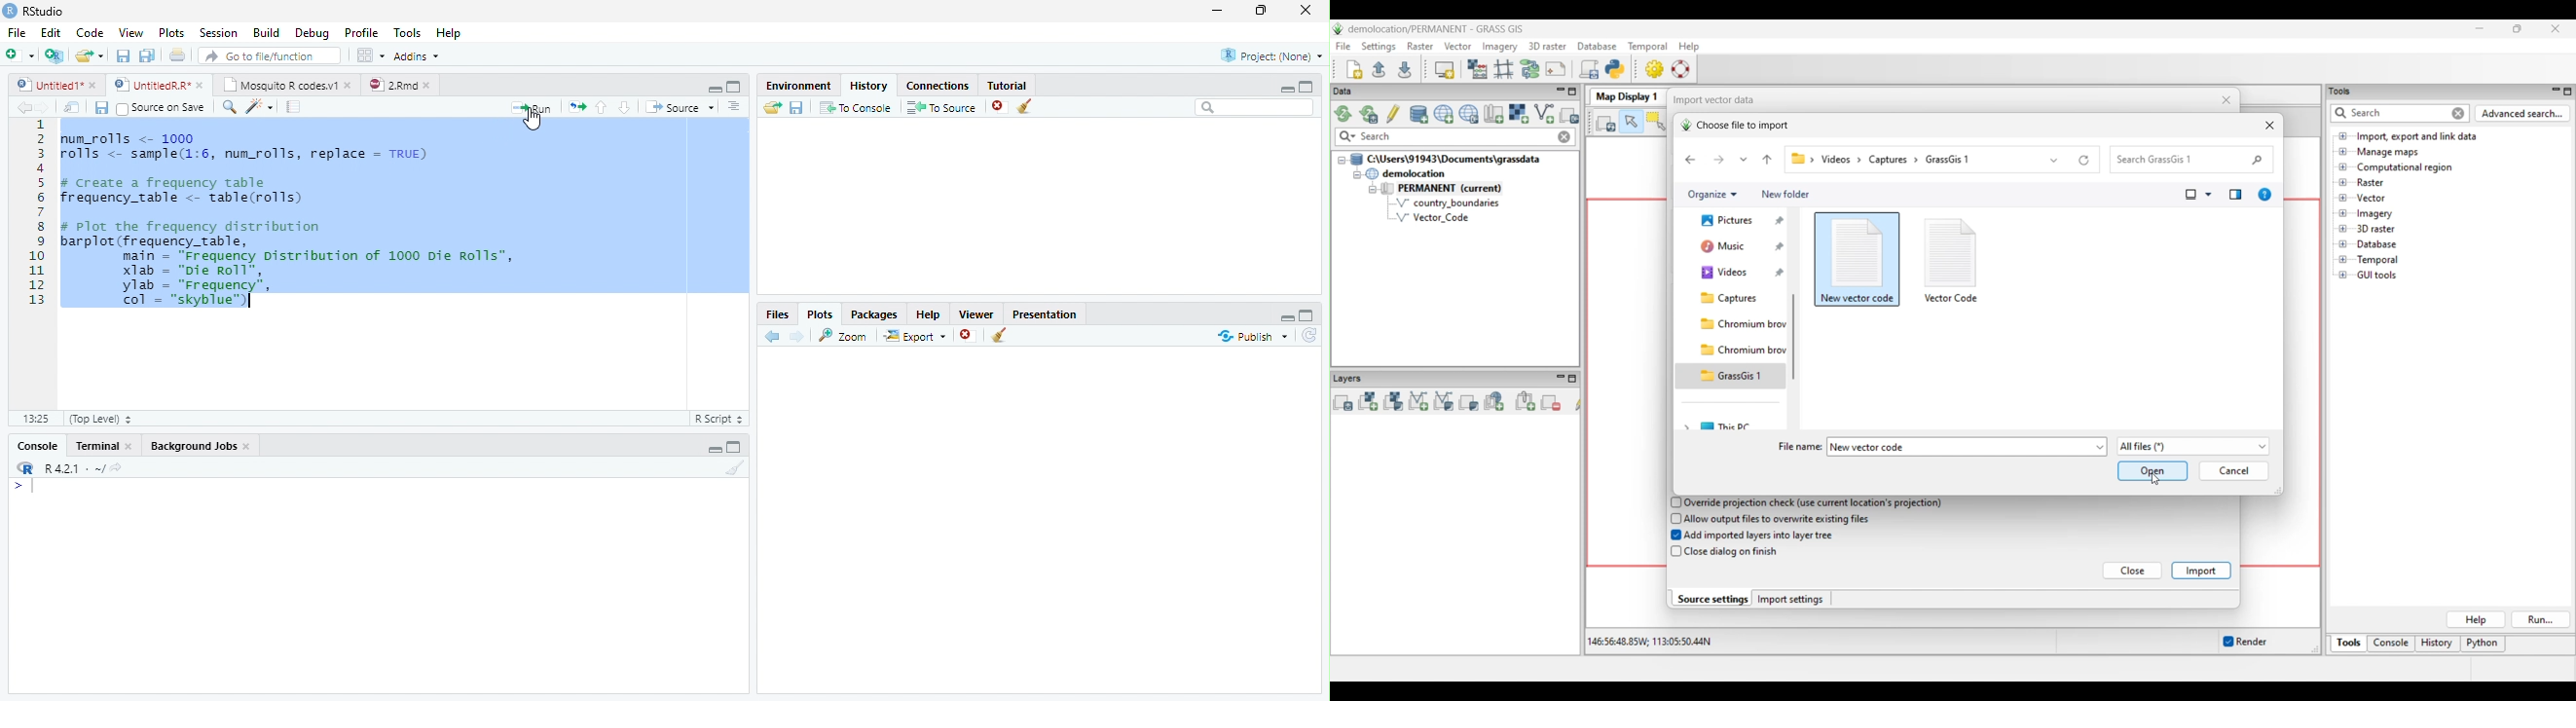 Image resolution: width=2576 pixels, height=728 pixels. I want to click on Code Editor, so click(378, 260).